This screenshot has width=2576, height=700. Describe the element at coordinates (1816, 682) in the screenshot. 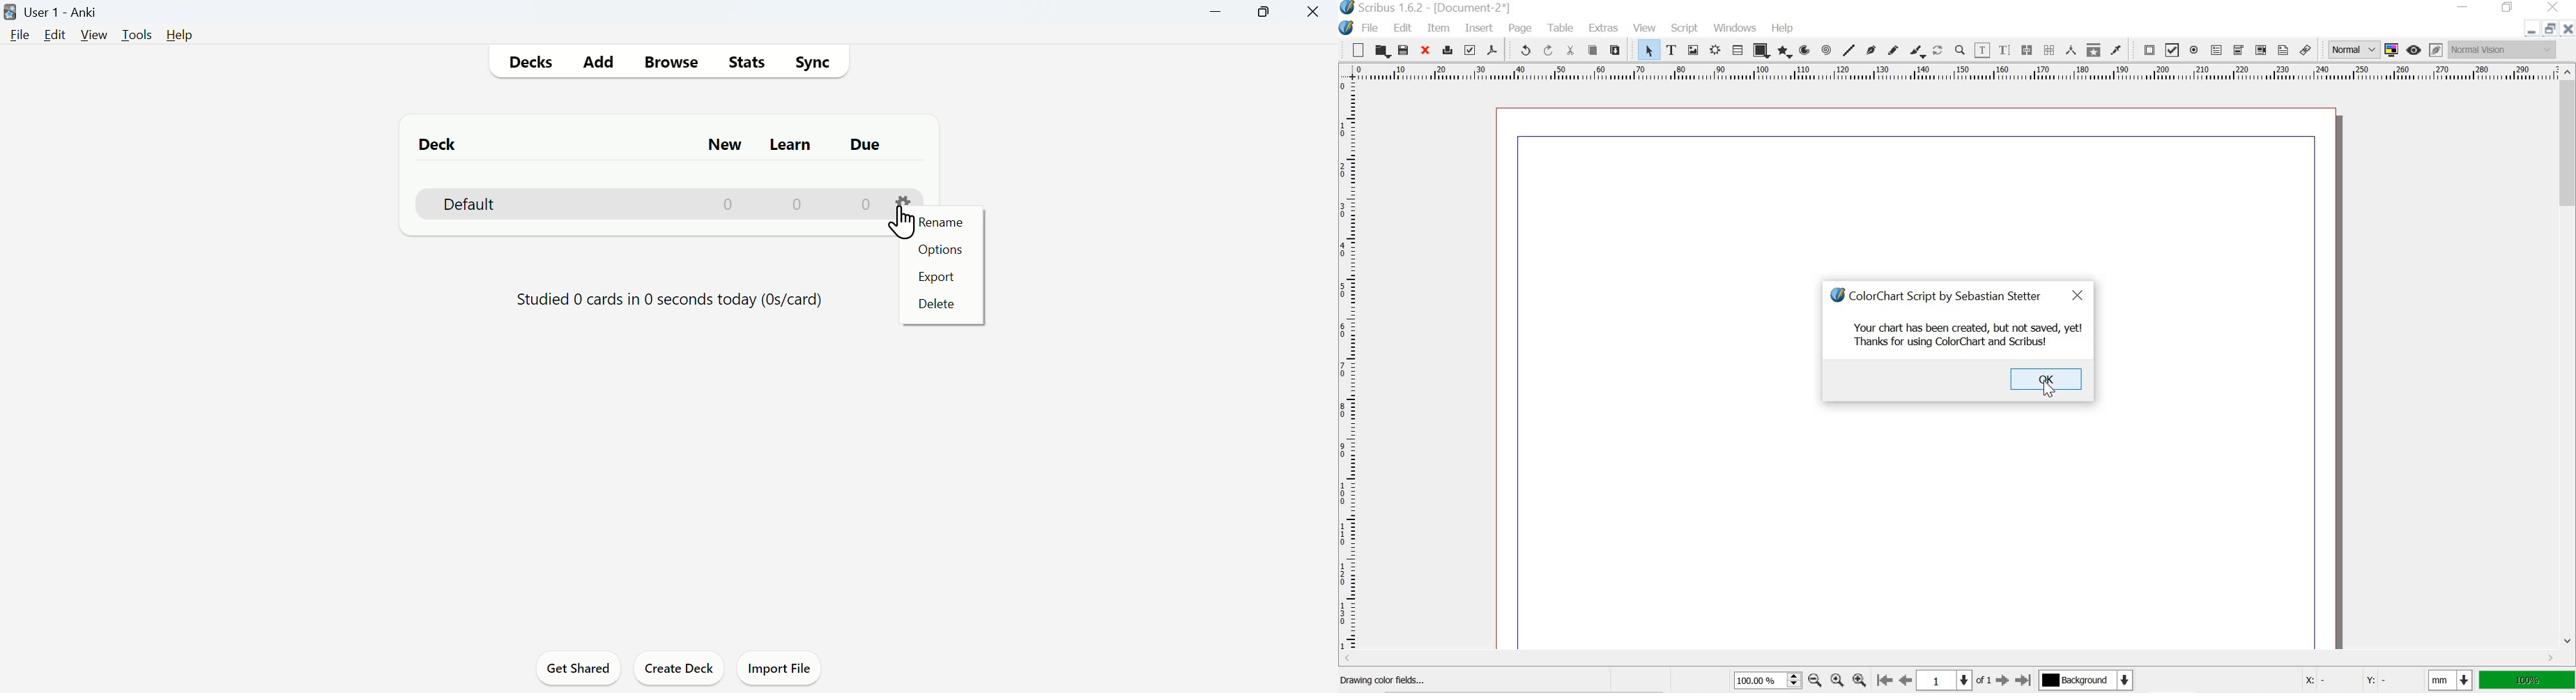

I see `zoom out` at that location.